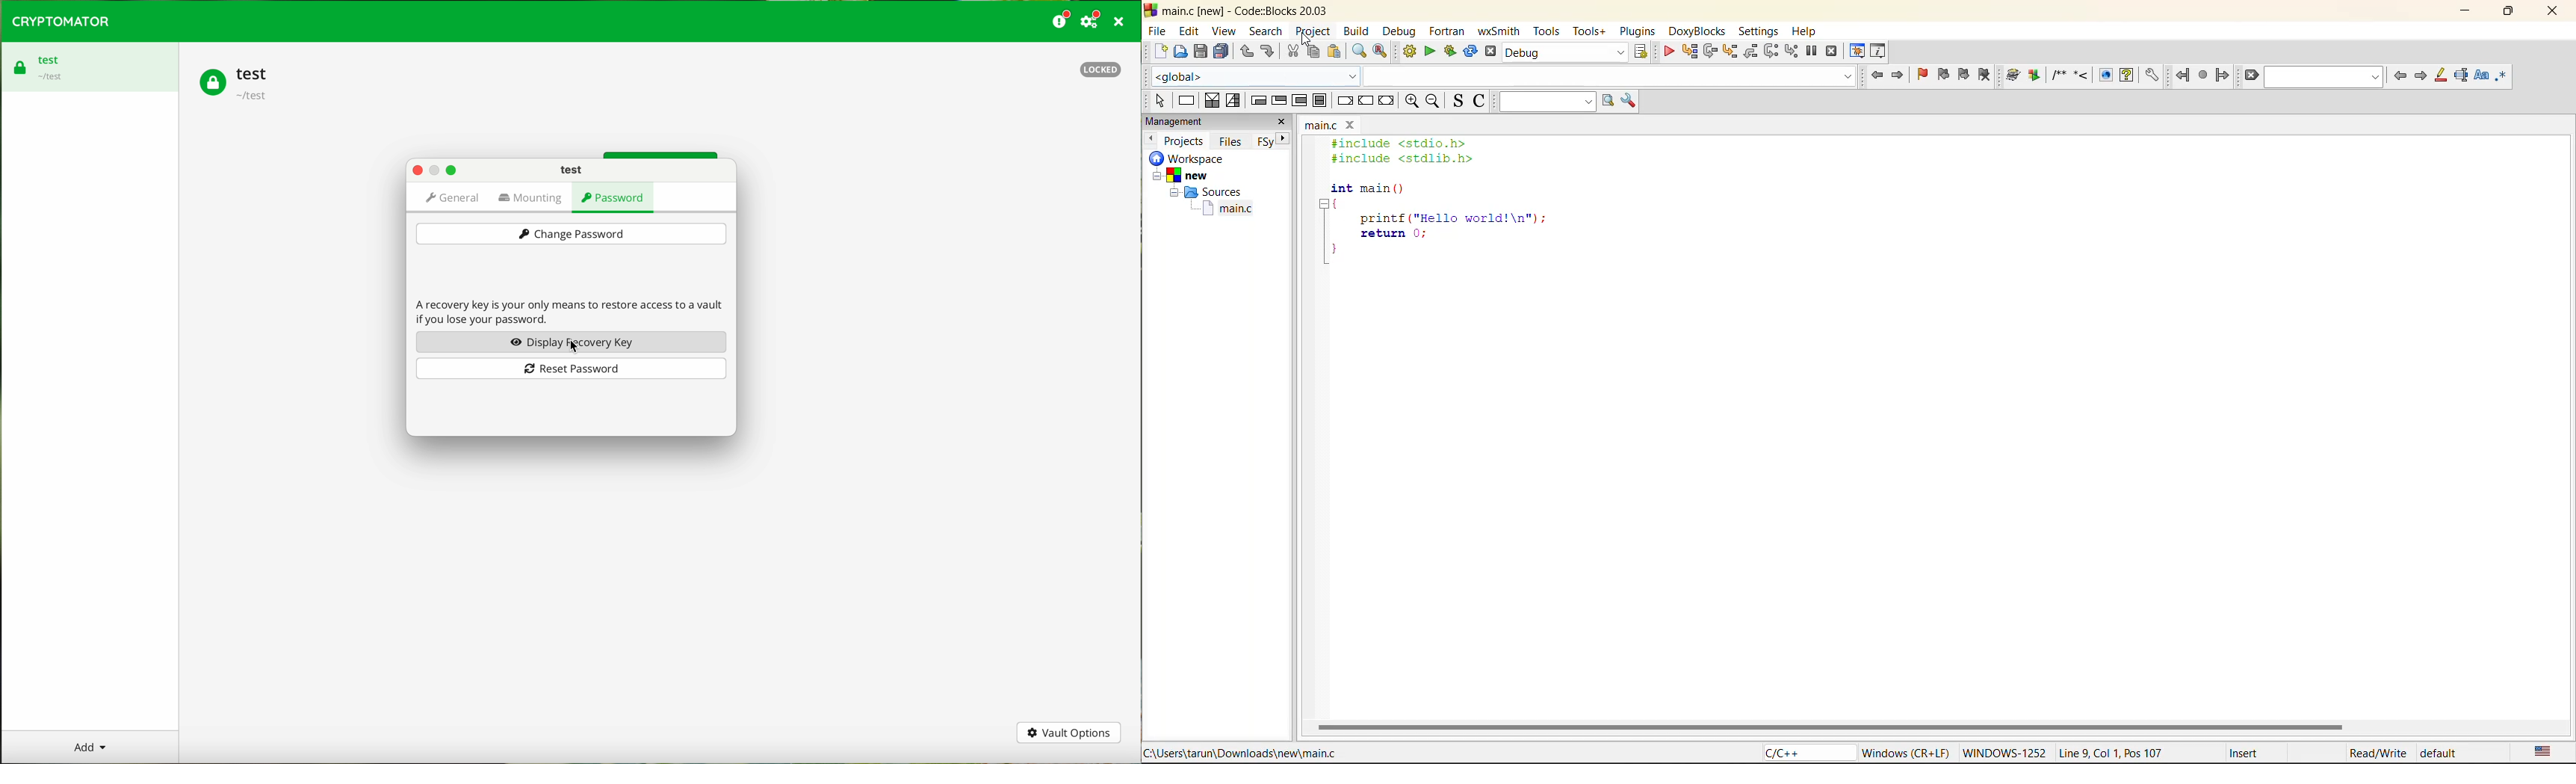 This screenshot has height=784, width=2576. What do you see at coordinates (1189, 31) in the screenshot?
I see `edit` at bounding box center [1189, 31].